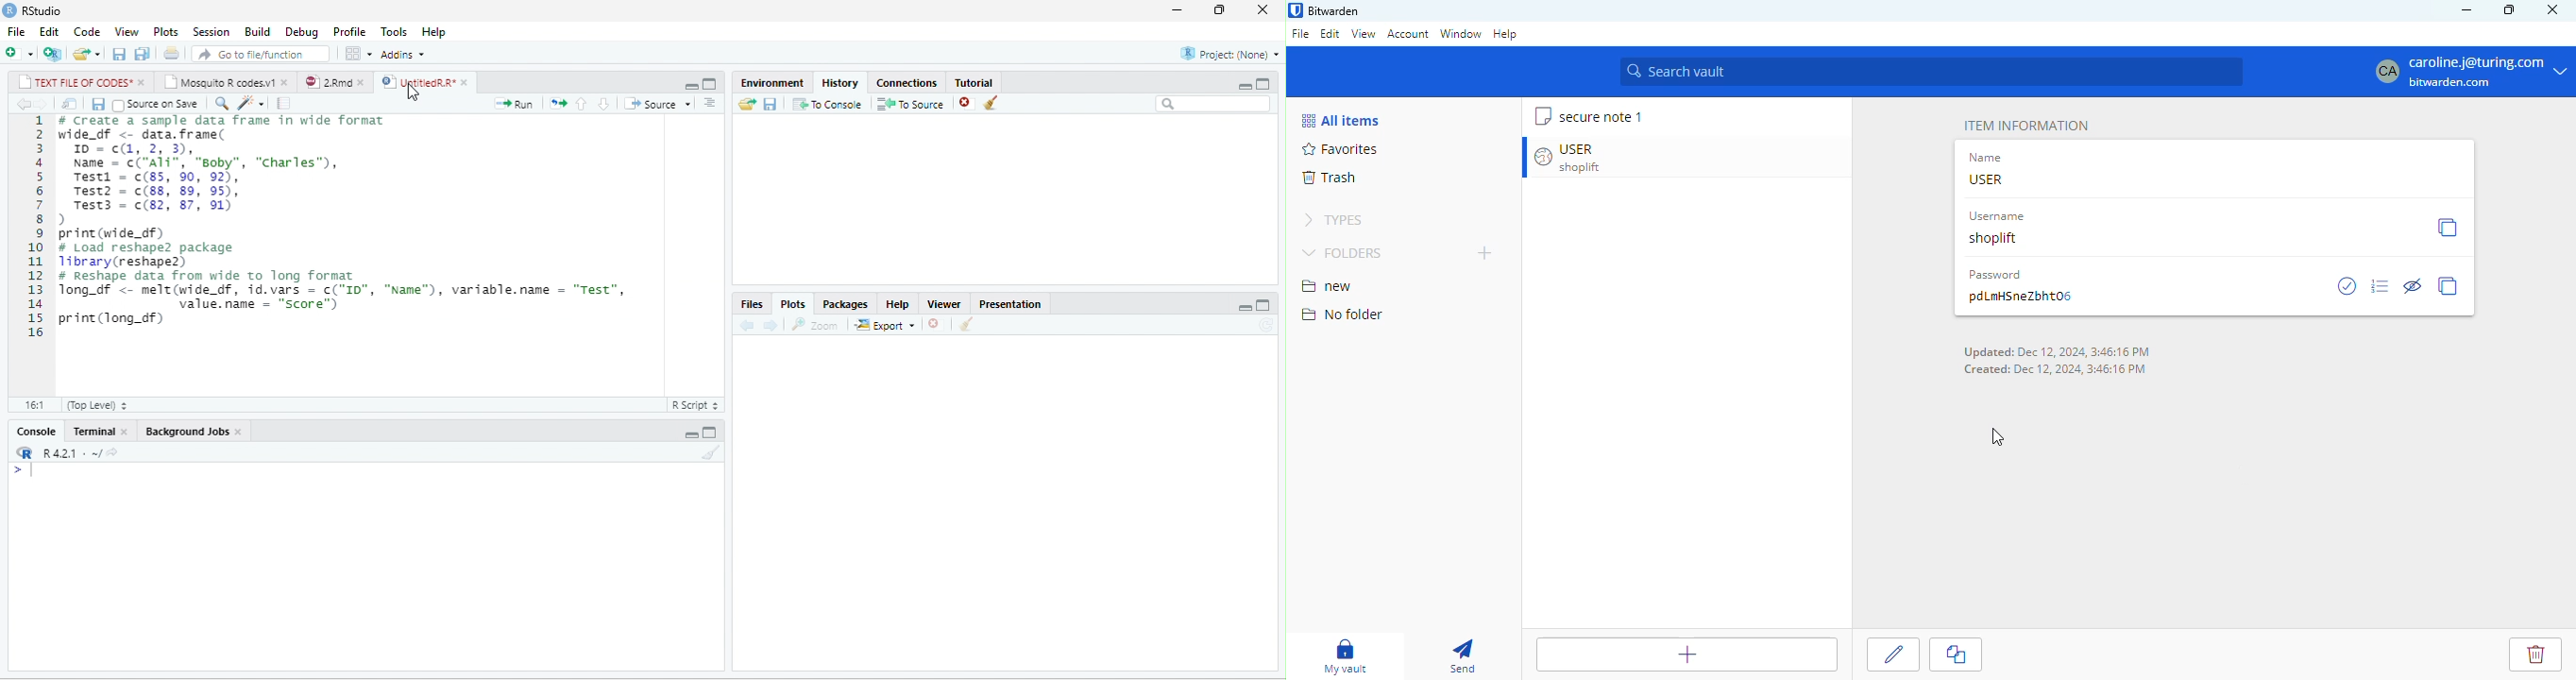  What do you see at coordinates (16, 32) in the screenshot?
I see `File` at bounding box center [16, 32].